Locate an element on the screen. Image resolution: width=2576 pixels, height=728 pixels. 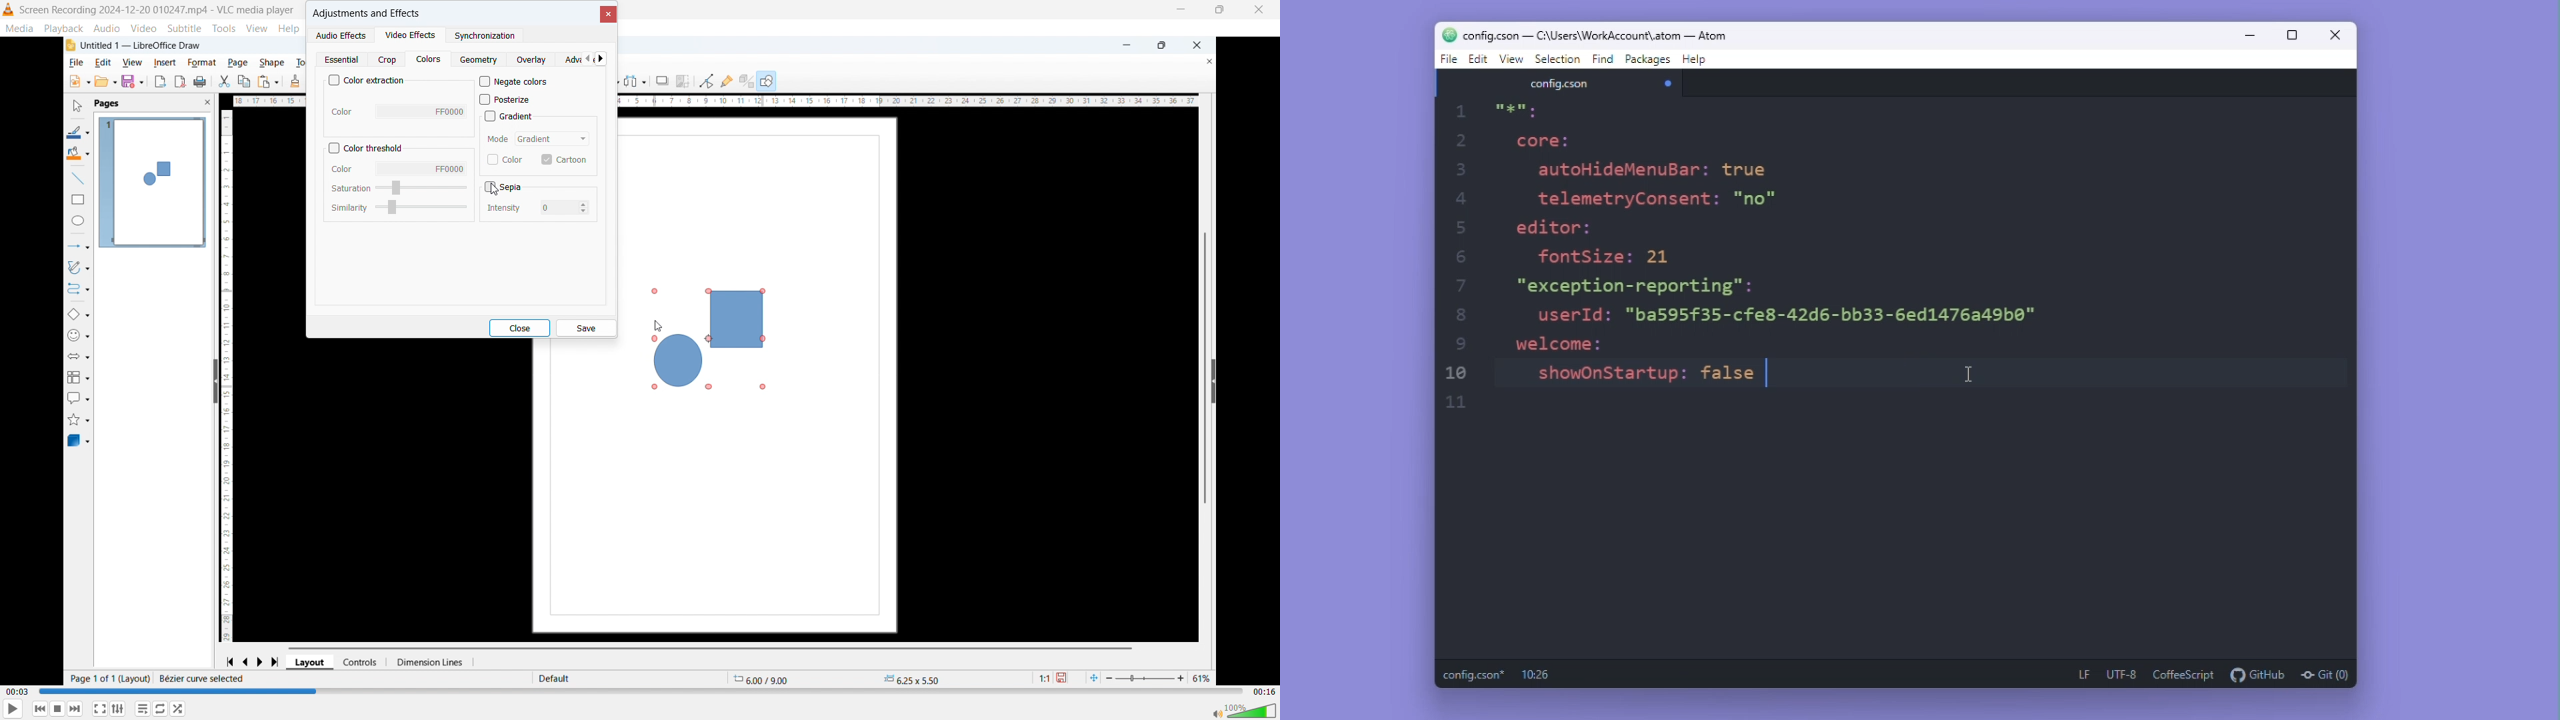
tools is located at coordinates (225, 28).